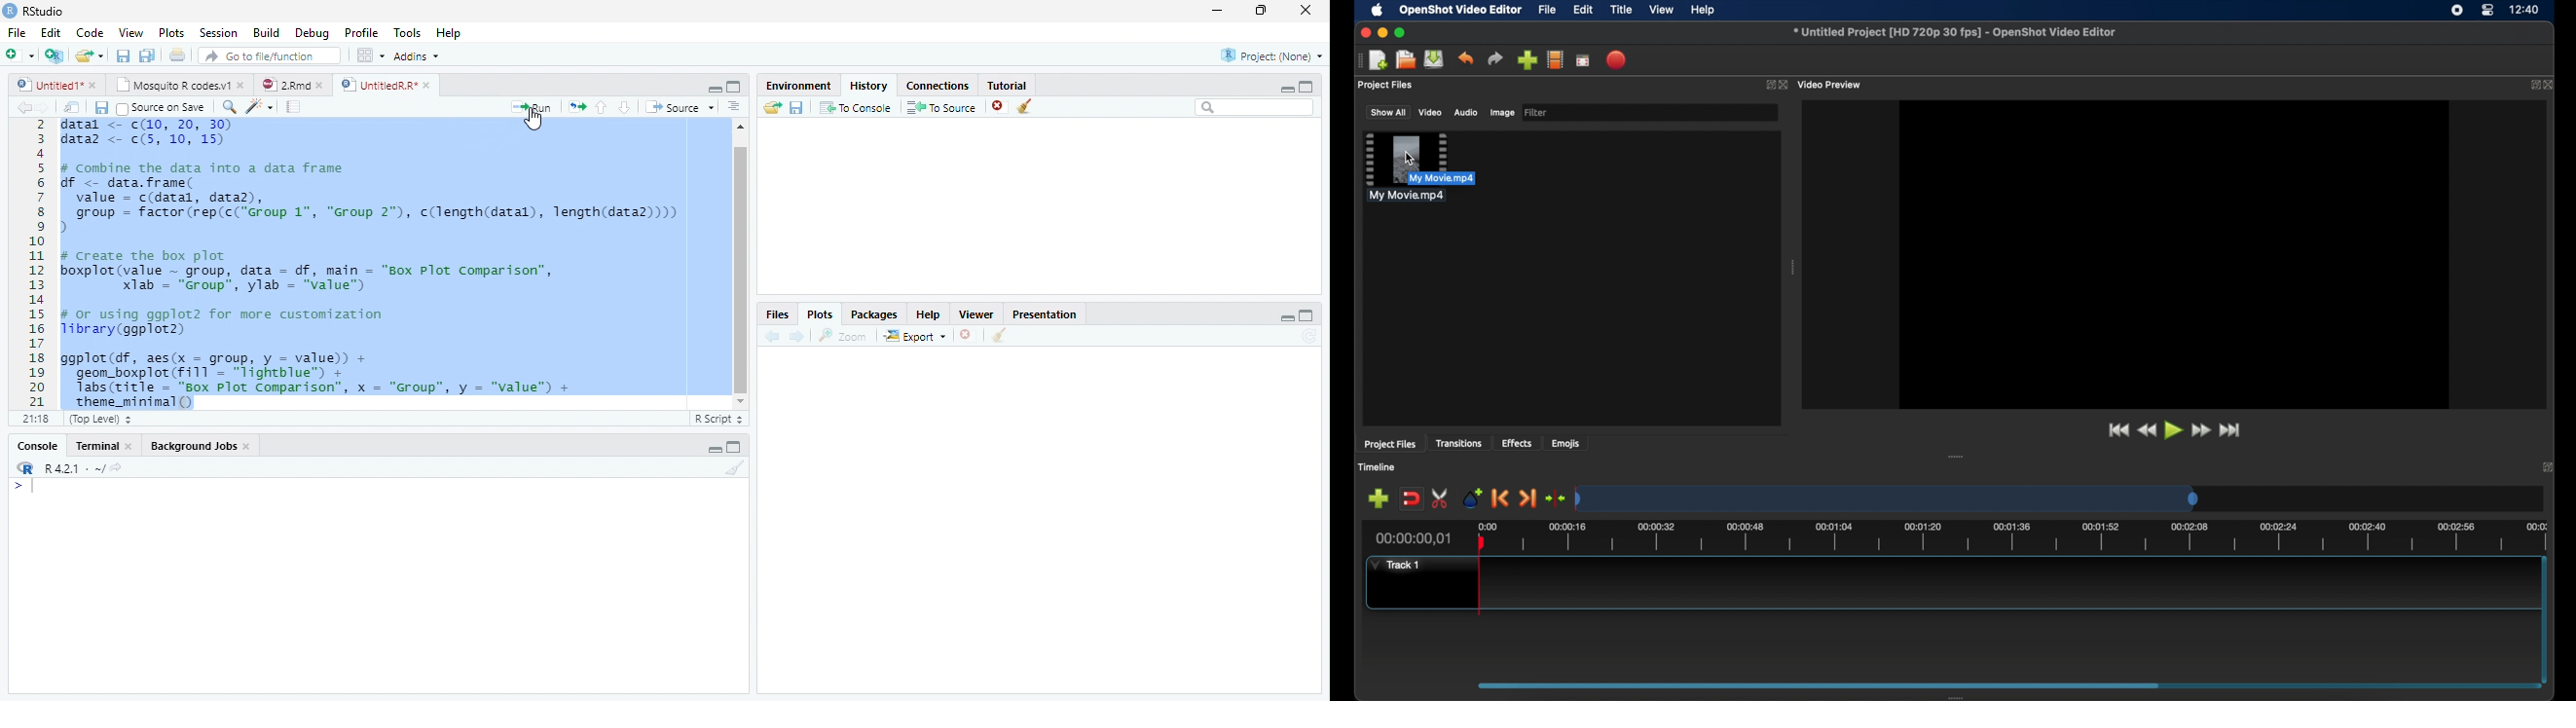 Image resolution: width=2576 pixels, height=728 pixels. What do you see at coordinates (449, 32) in the screenshot?
I see `Help` at bounding box center [449, 32].